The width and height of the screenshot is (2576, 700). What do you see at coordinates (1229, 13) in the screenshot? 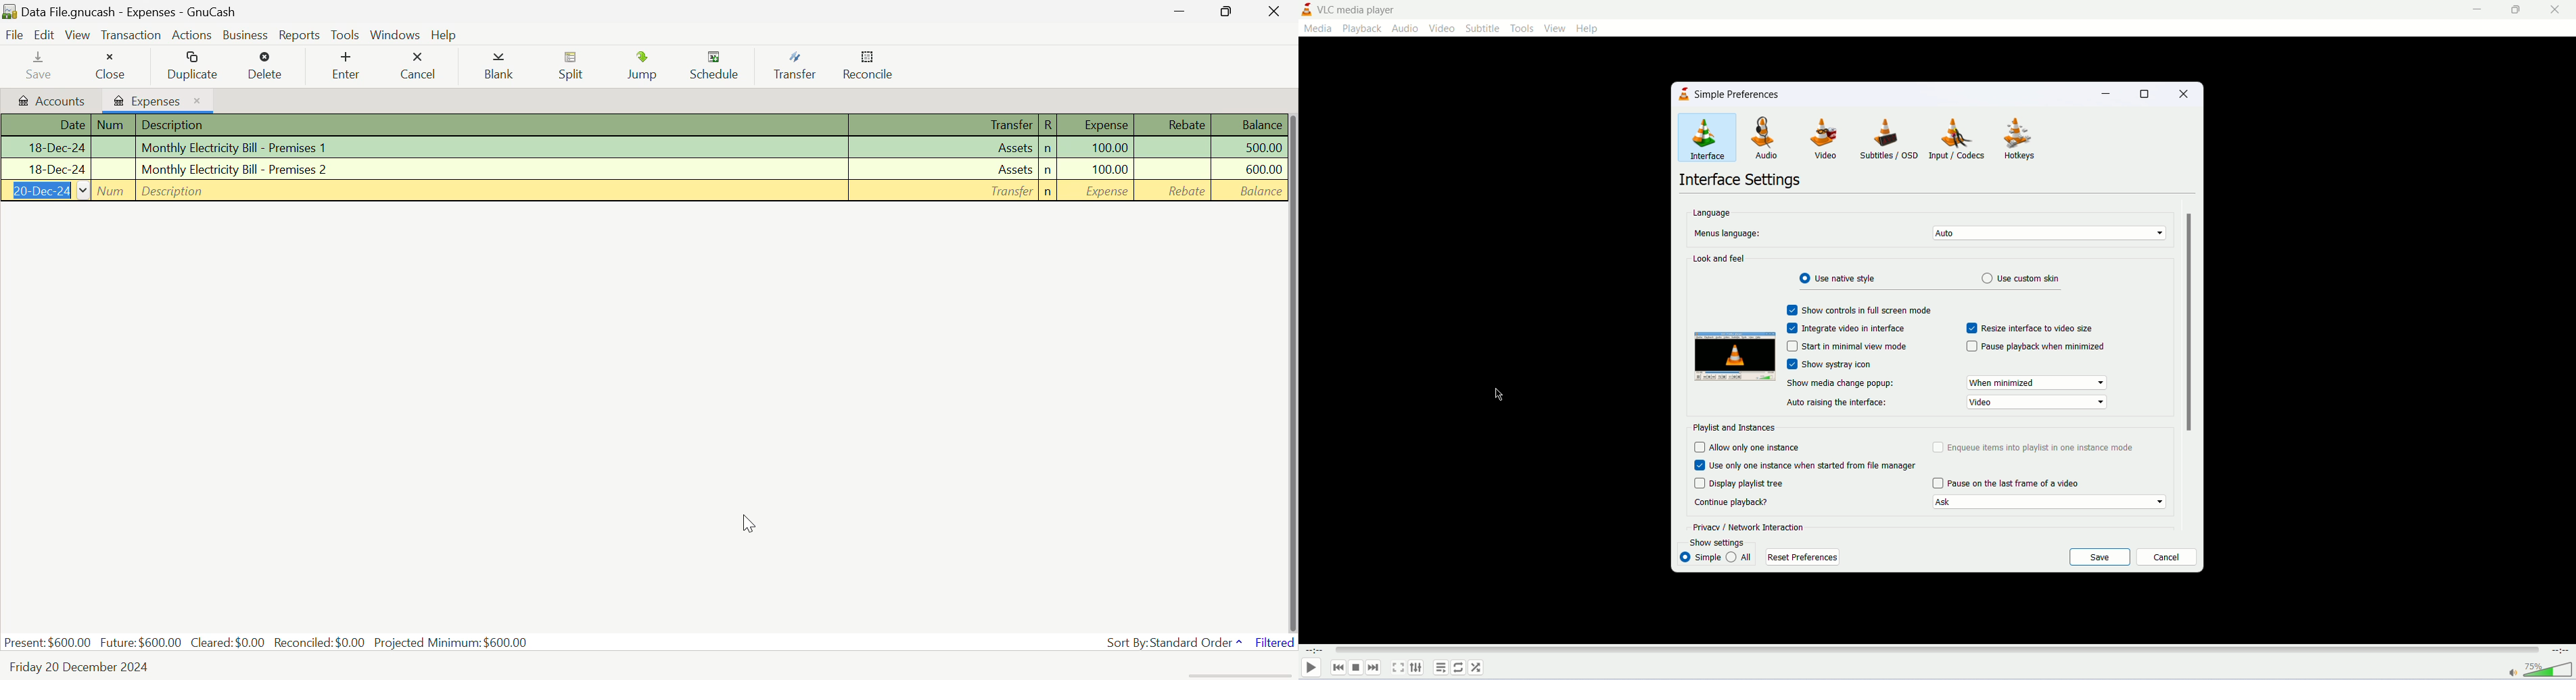
I see `Minimize` at bounding box center [1229, 13].